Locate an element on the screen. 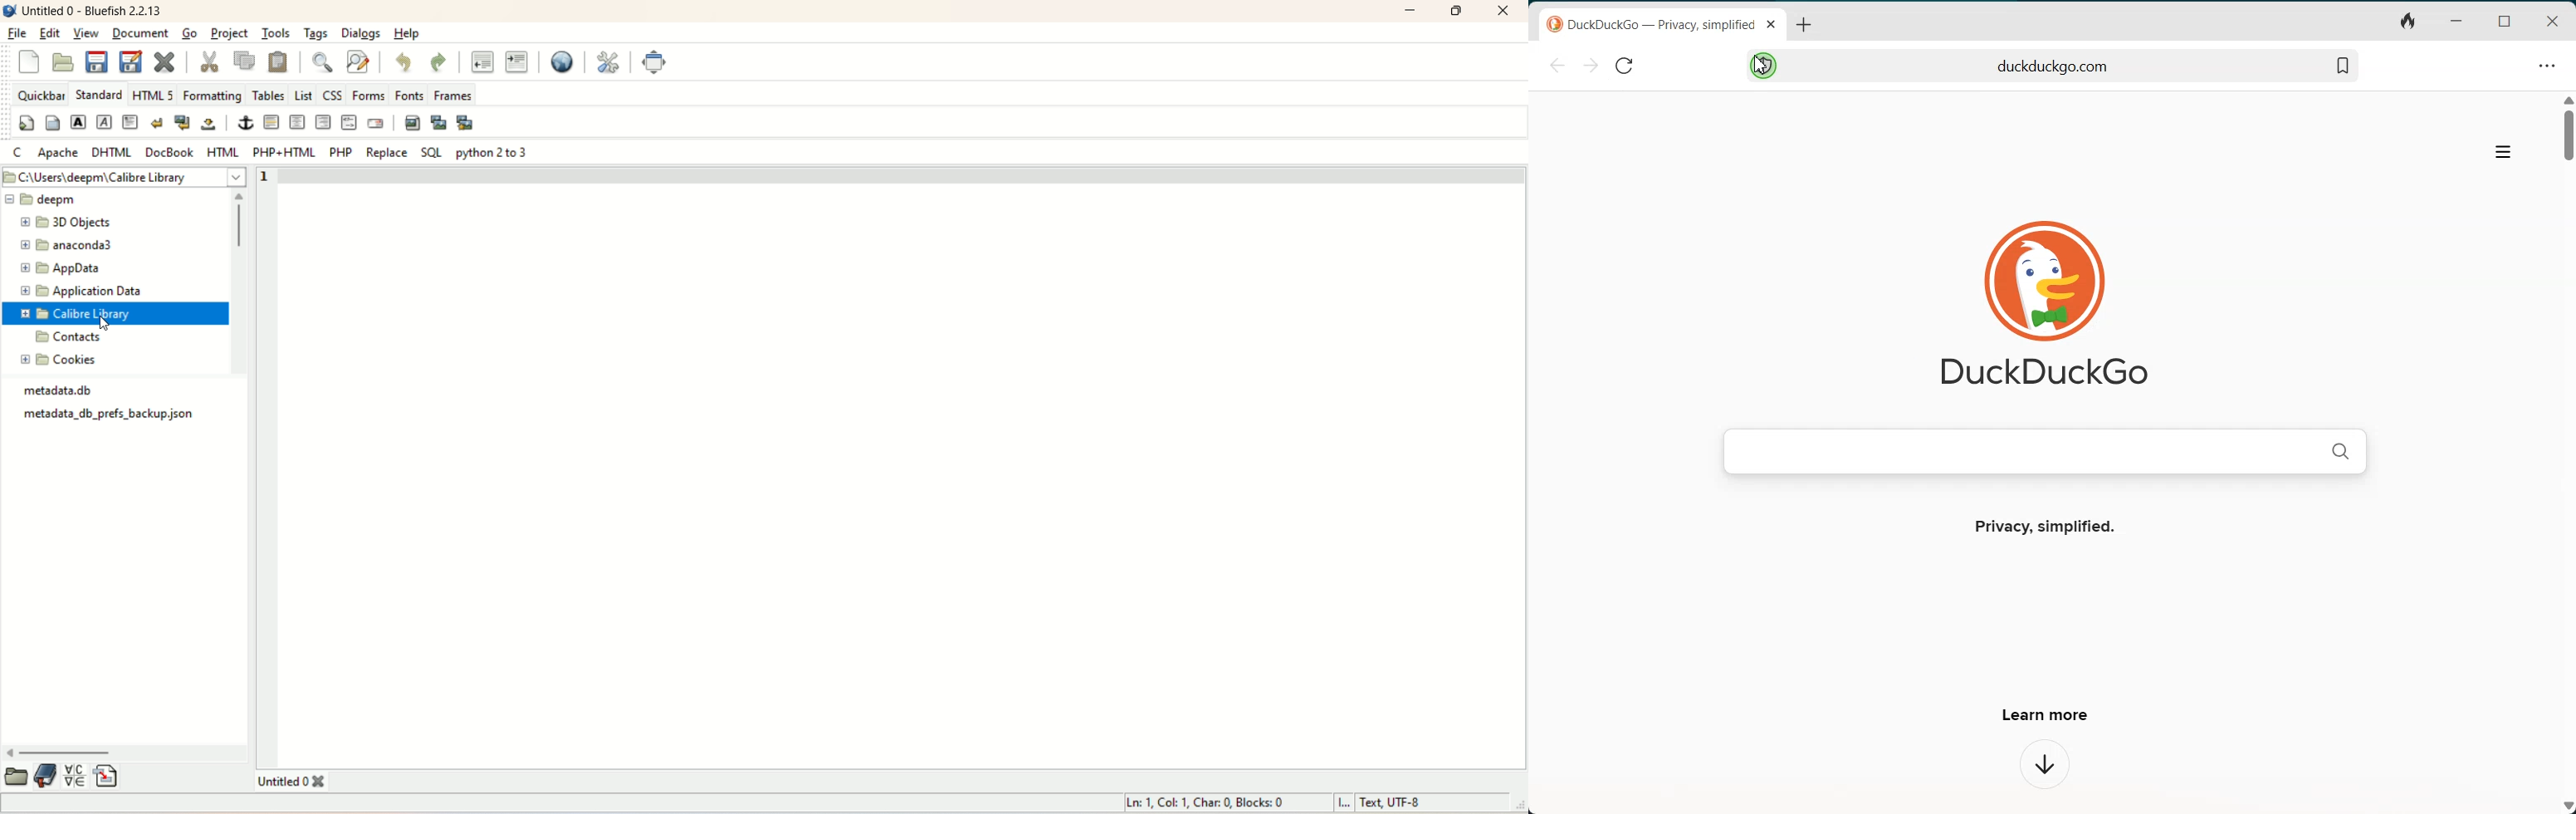 The width and height of the screenshot is (2576, 840). view is located at coordinates (87, 34).